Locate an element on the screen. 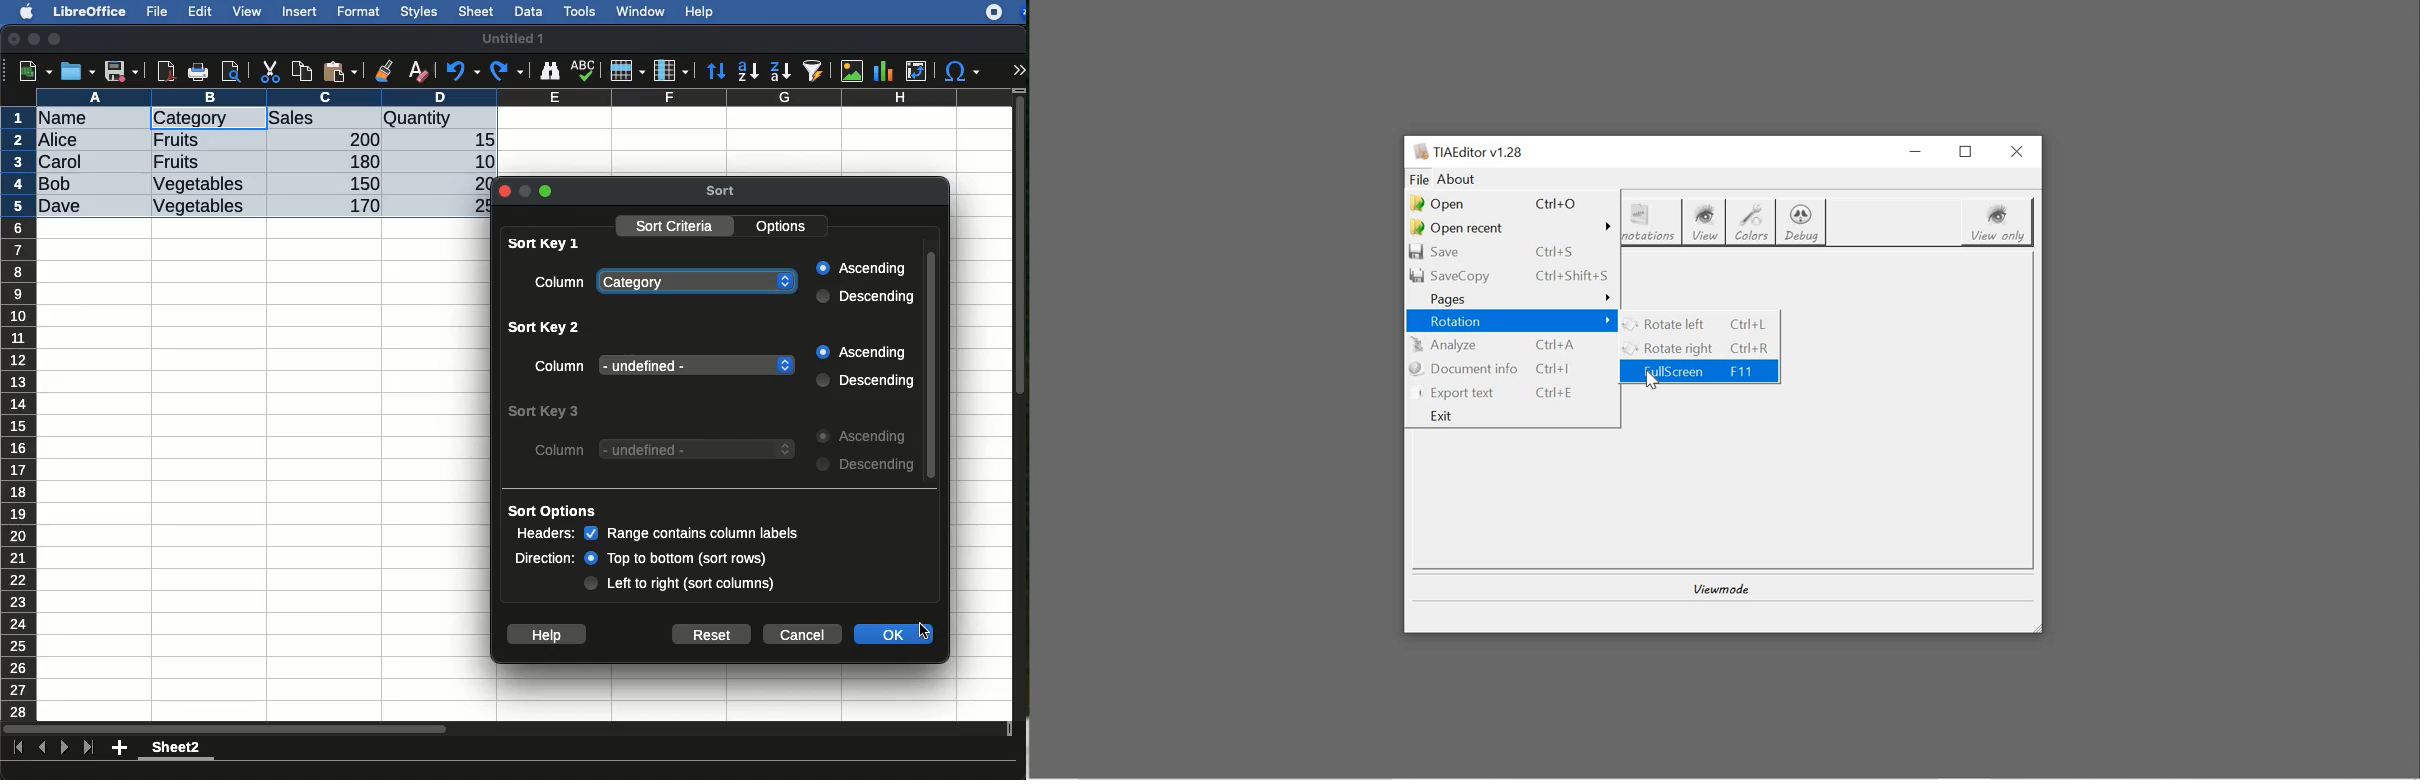 The height and width of the screenshot is (784, 2436). pdf preview is located at coordinates (167, 71).